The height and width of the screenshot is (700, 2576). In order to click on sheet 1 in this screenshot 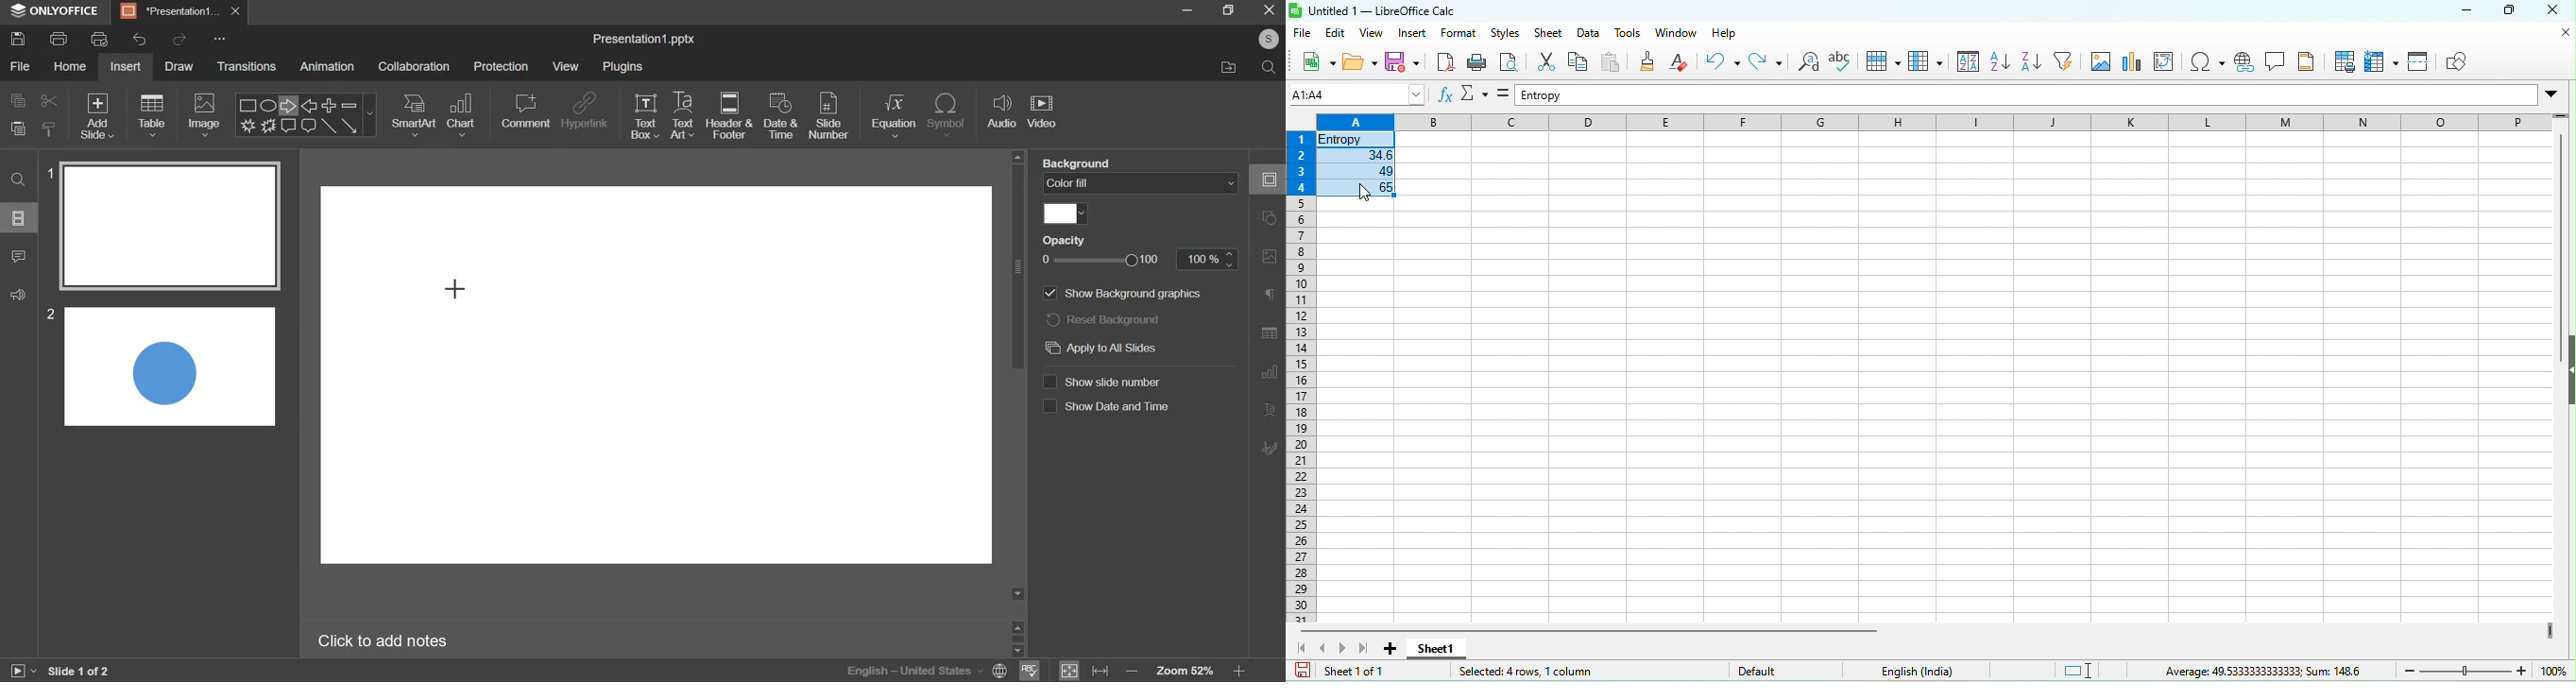, I will do `click(1436, 649)`.